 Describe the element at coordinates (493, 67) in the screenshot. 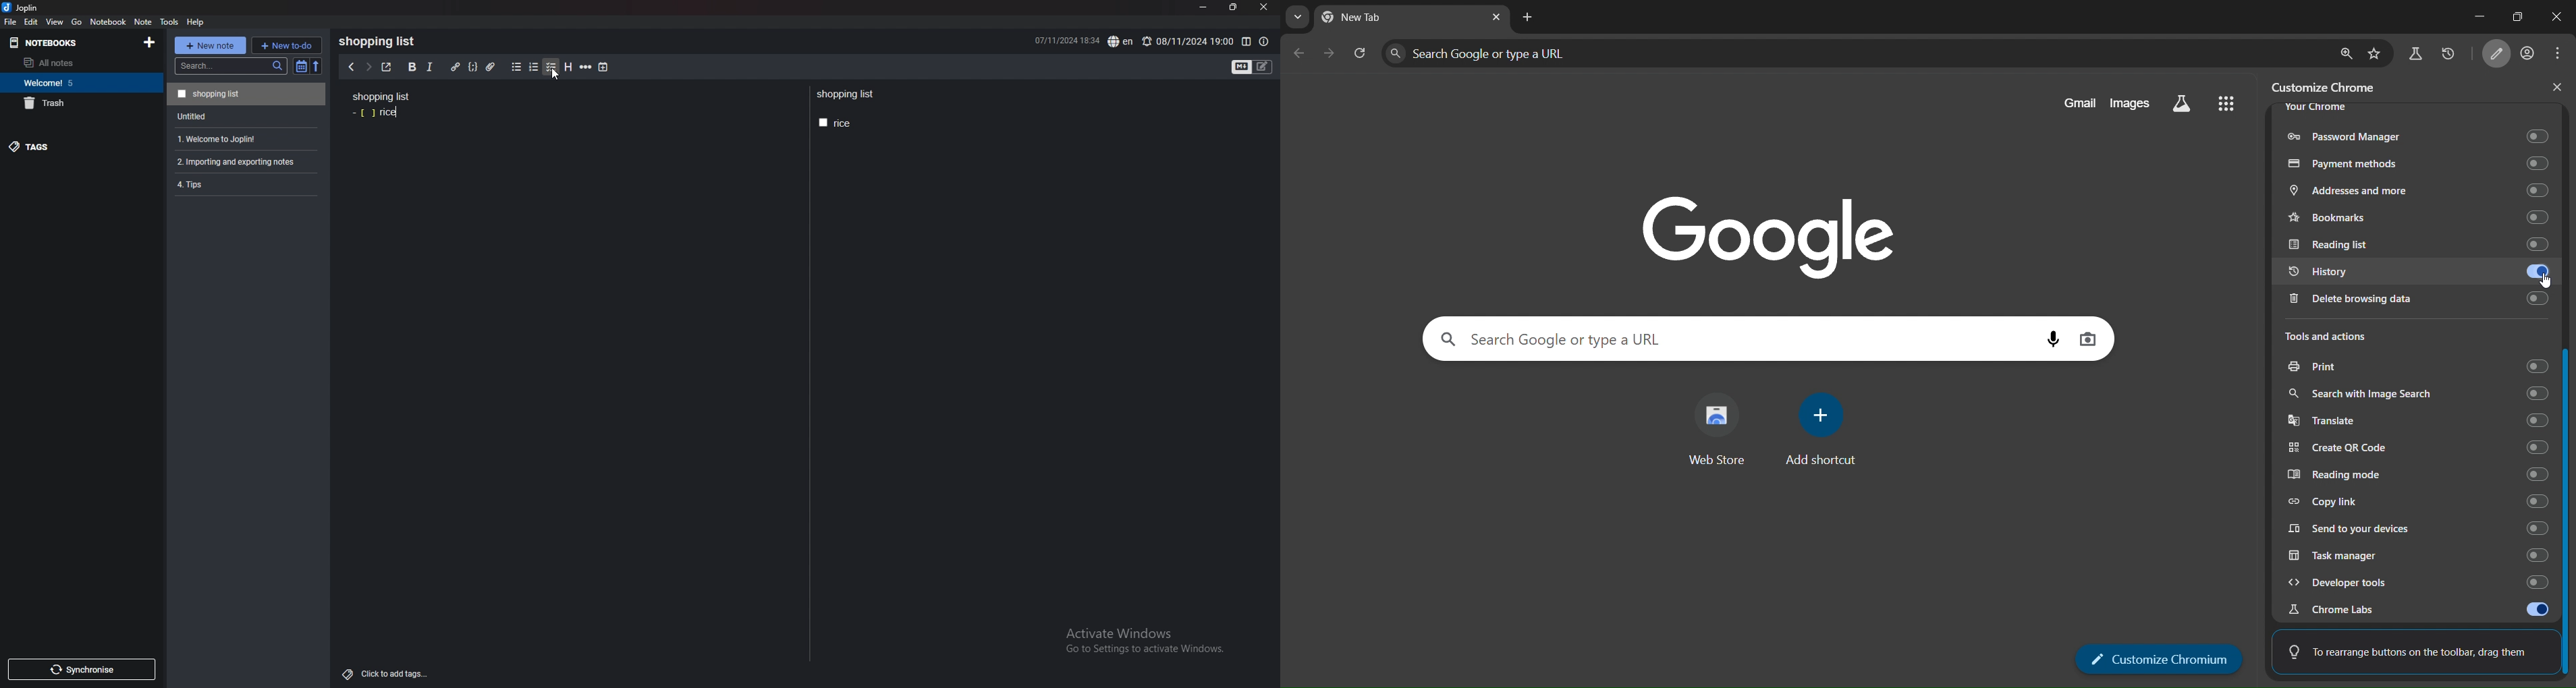

I see `attachment` at that location.